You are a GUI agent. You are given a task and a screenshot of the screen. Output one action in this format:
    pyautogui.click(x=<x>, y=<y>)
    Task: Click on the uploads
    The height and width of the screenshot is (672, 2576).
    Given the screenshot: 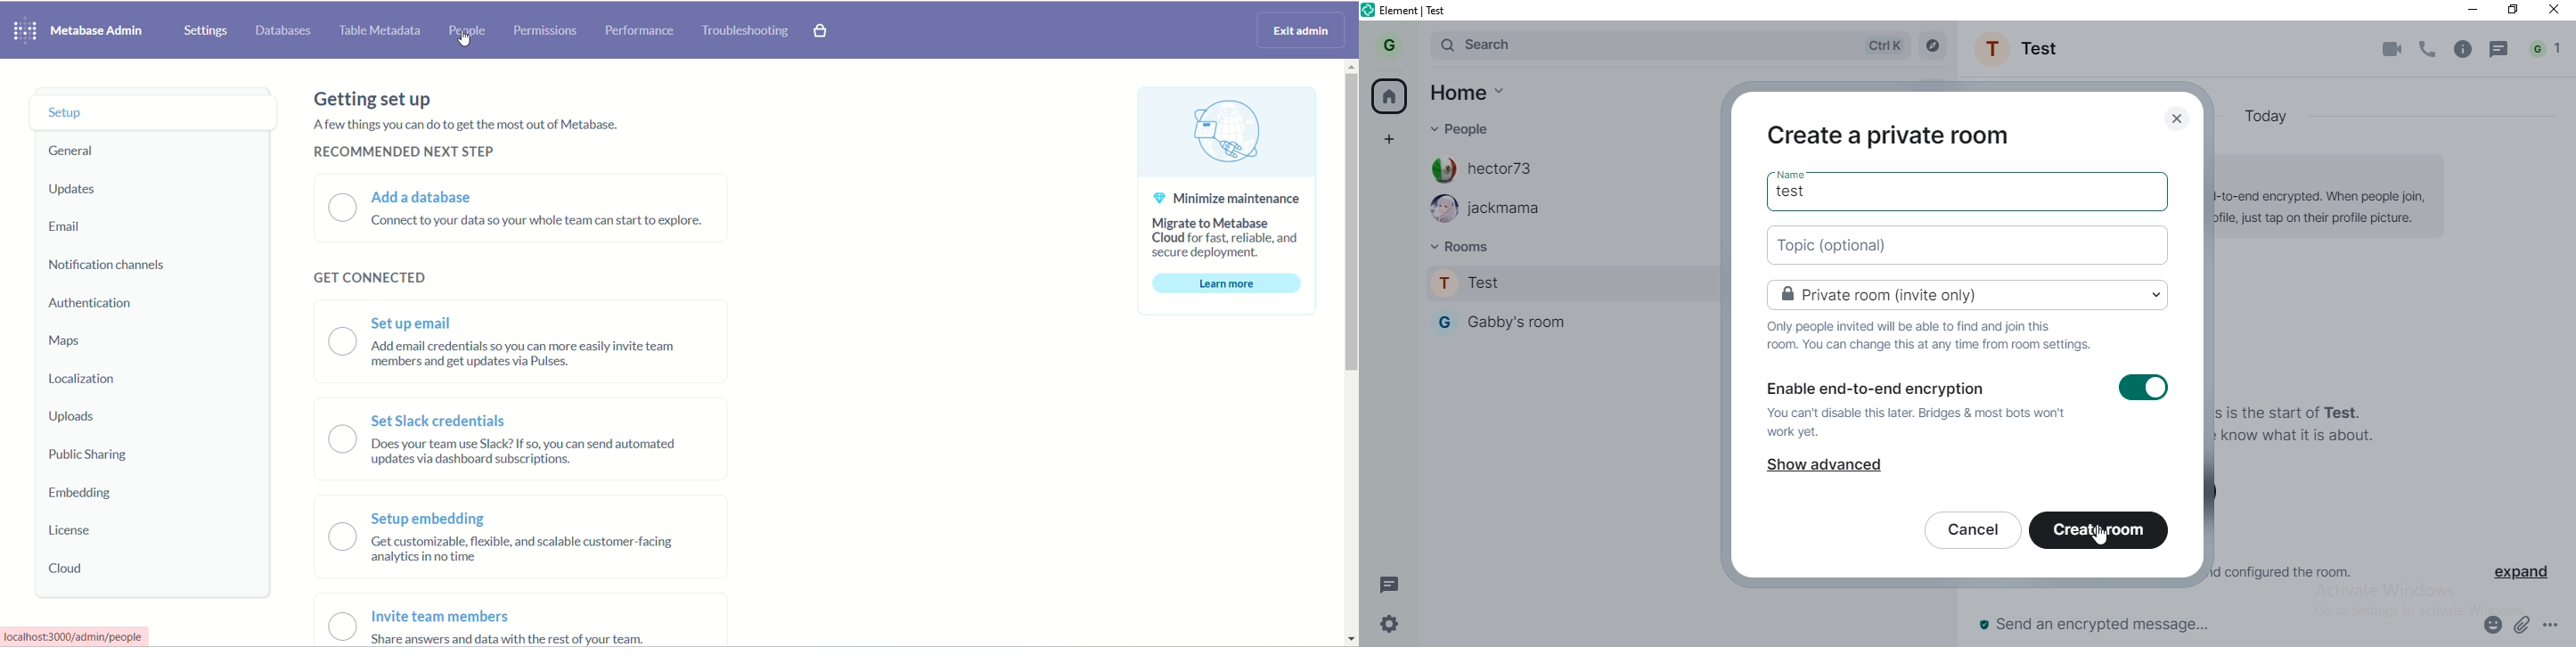 What is the action you would take?
    pyautogui.click(x=77, y=418)
    